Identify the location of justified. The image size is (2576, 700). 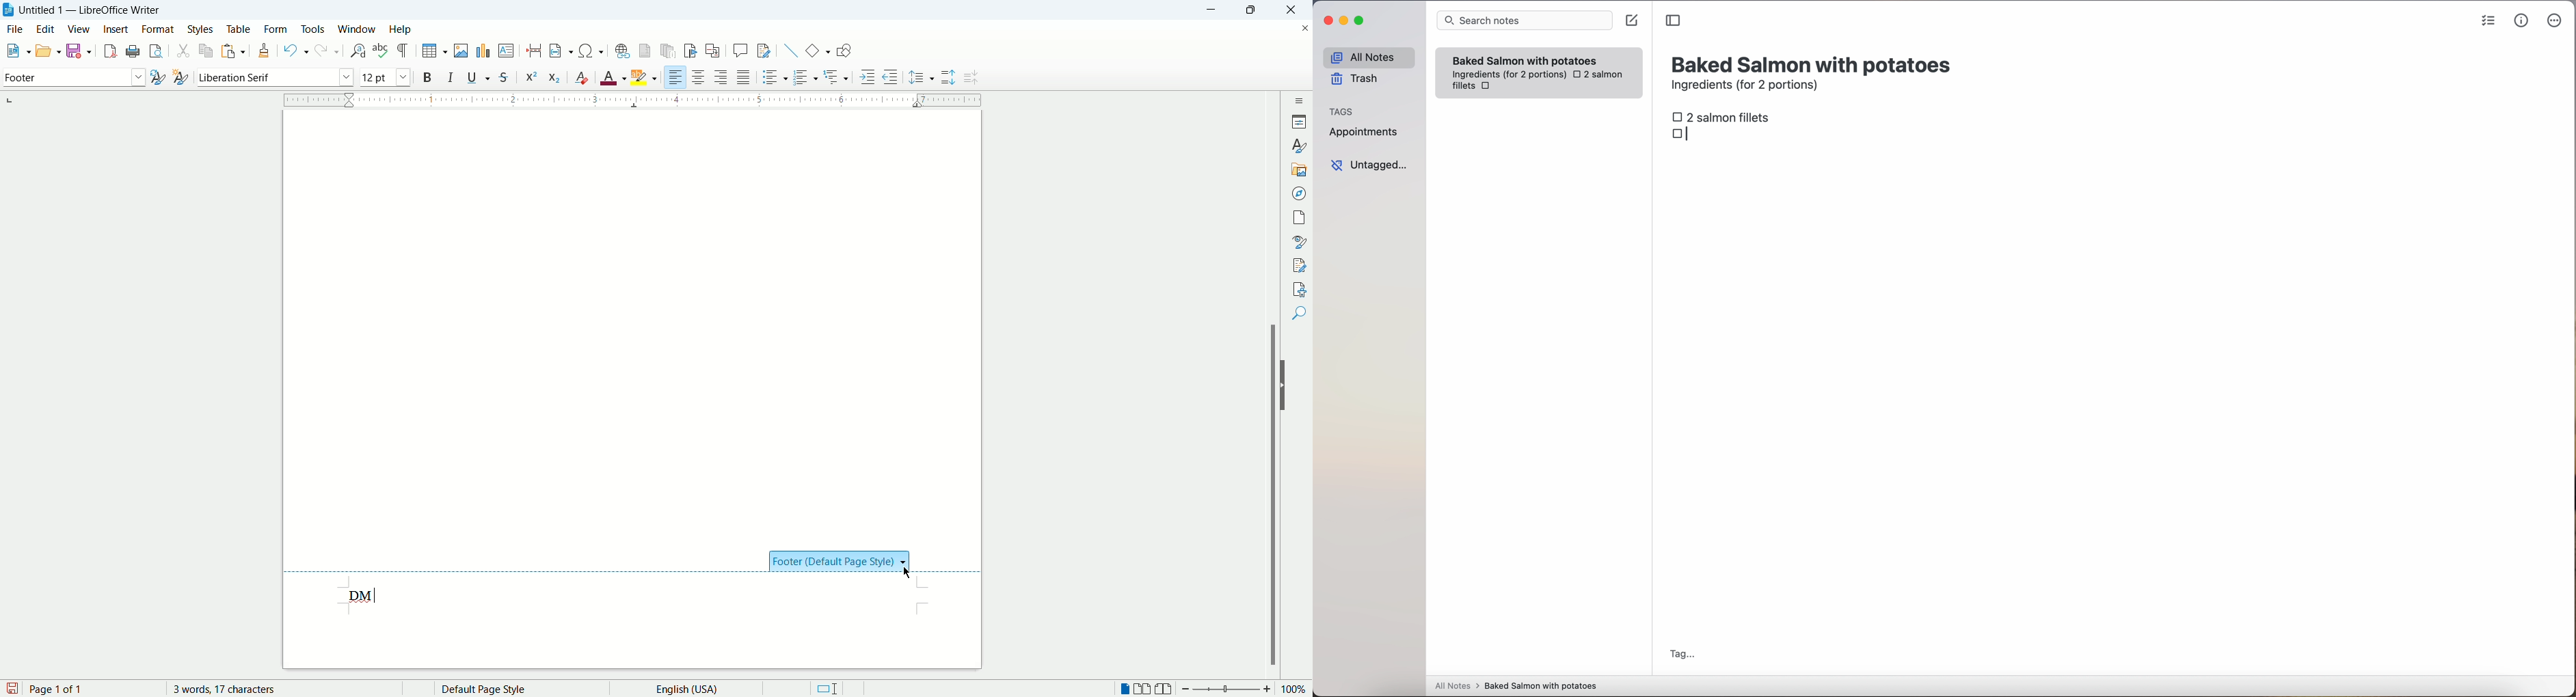
(745, 77).